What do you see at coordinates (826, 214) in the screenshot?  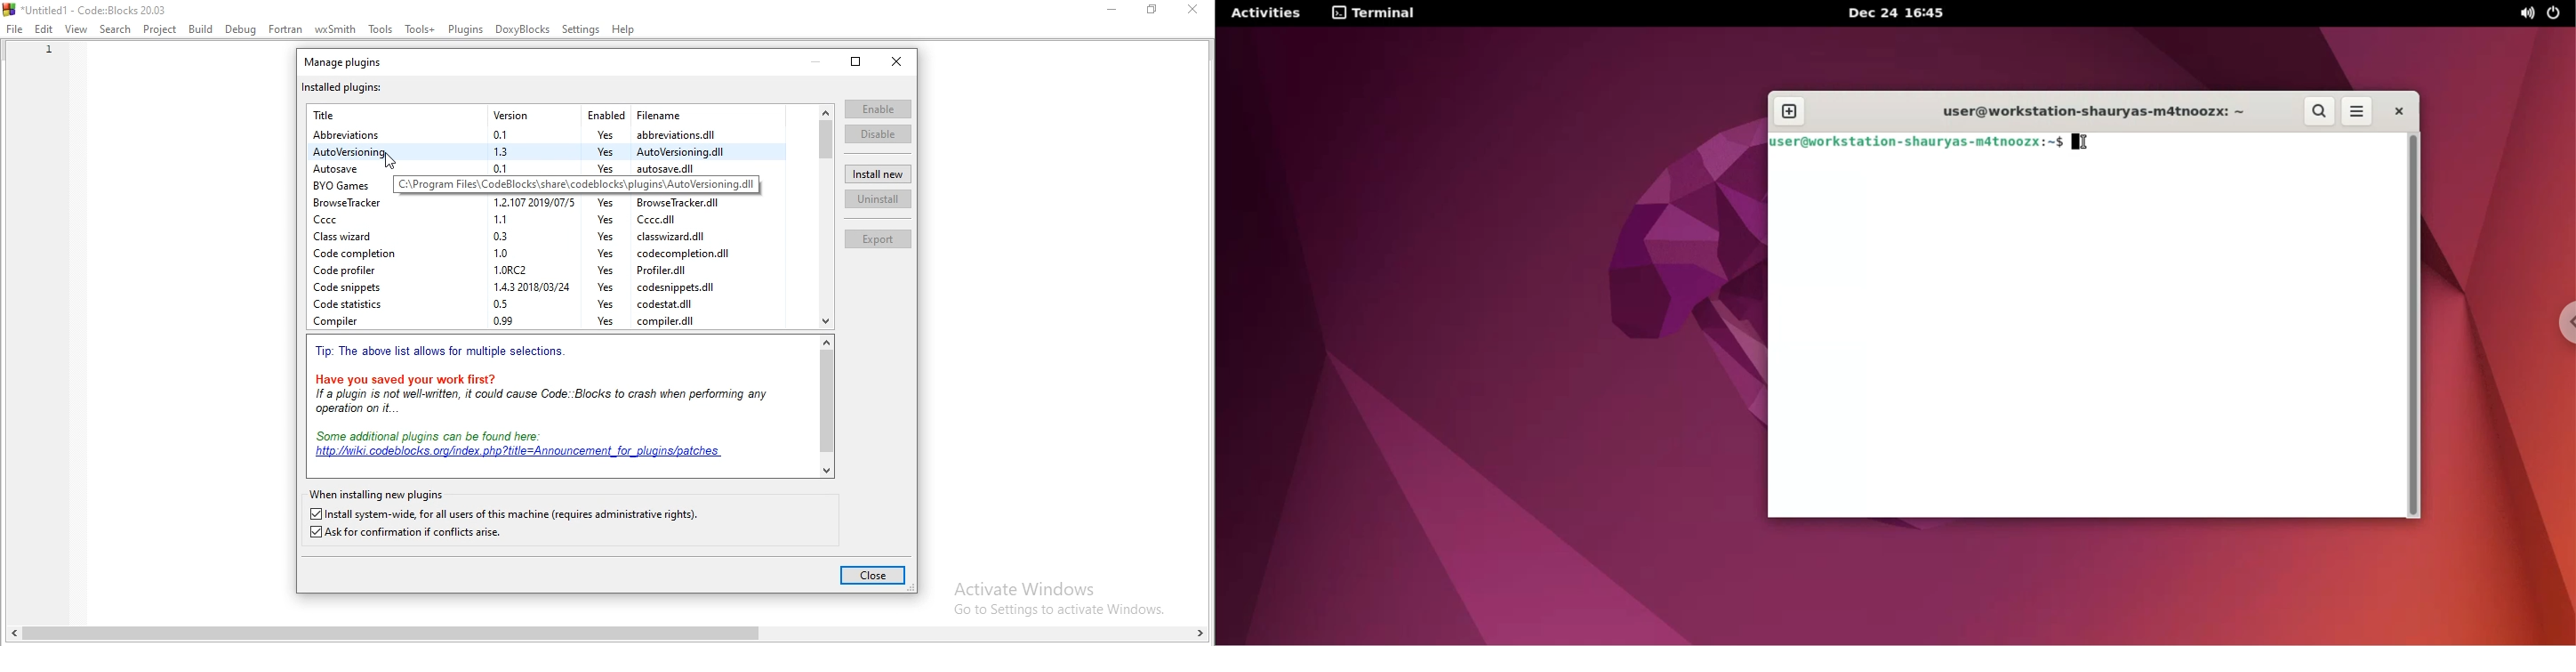 I see `scroll bar` at bounding box center [826, 214].